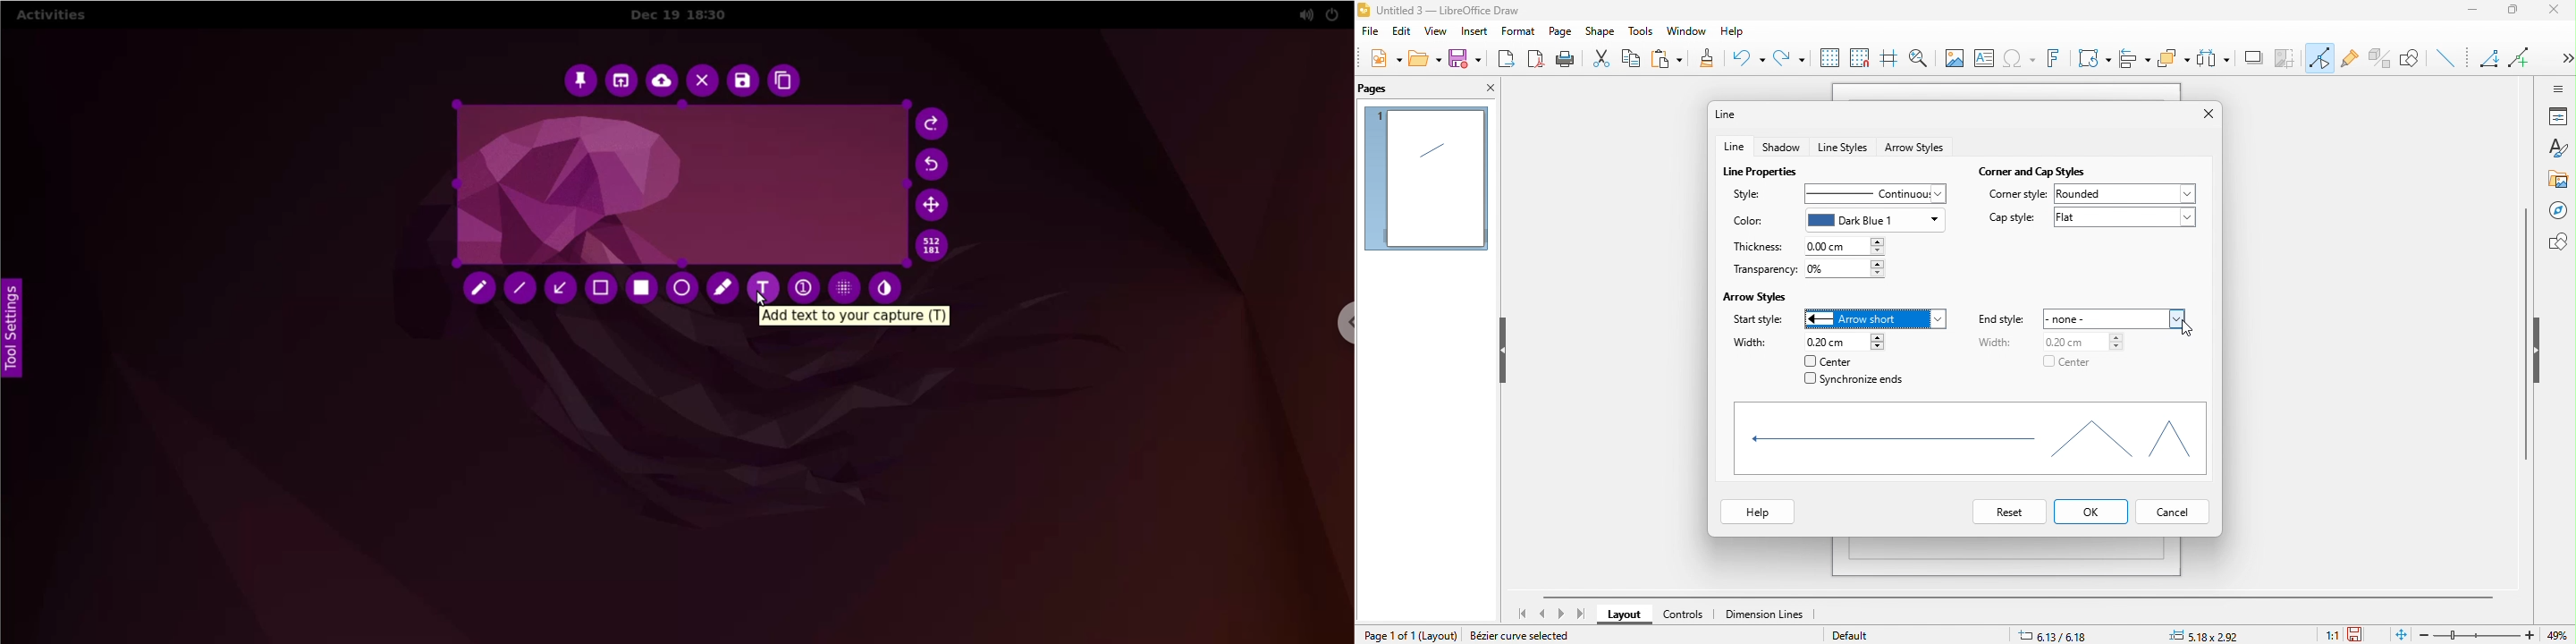 The width and height of the screenshot is (2576, 644). What do you see at coordinates (1996, 345) in the screenshot?
I see `width` at bounding box center [1996, 345].